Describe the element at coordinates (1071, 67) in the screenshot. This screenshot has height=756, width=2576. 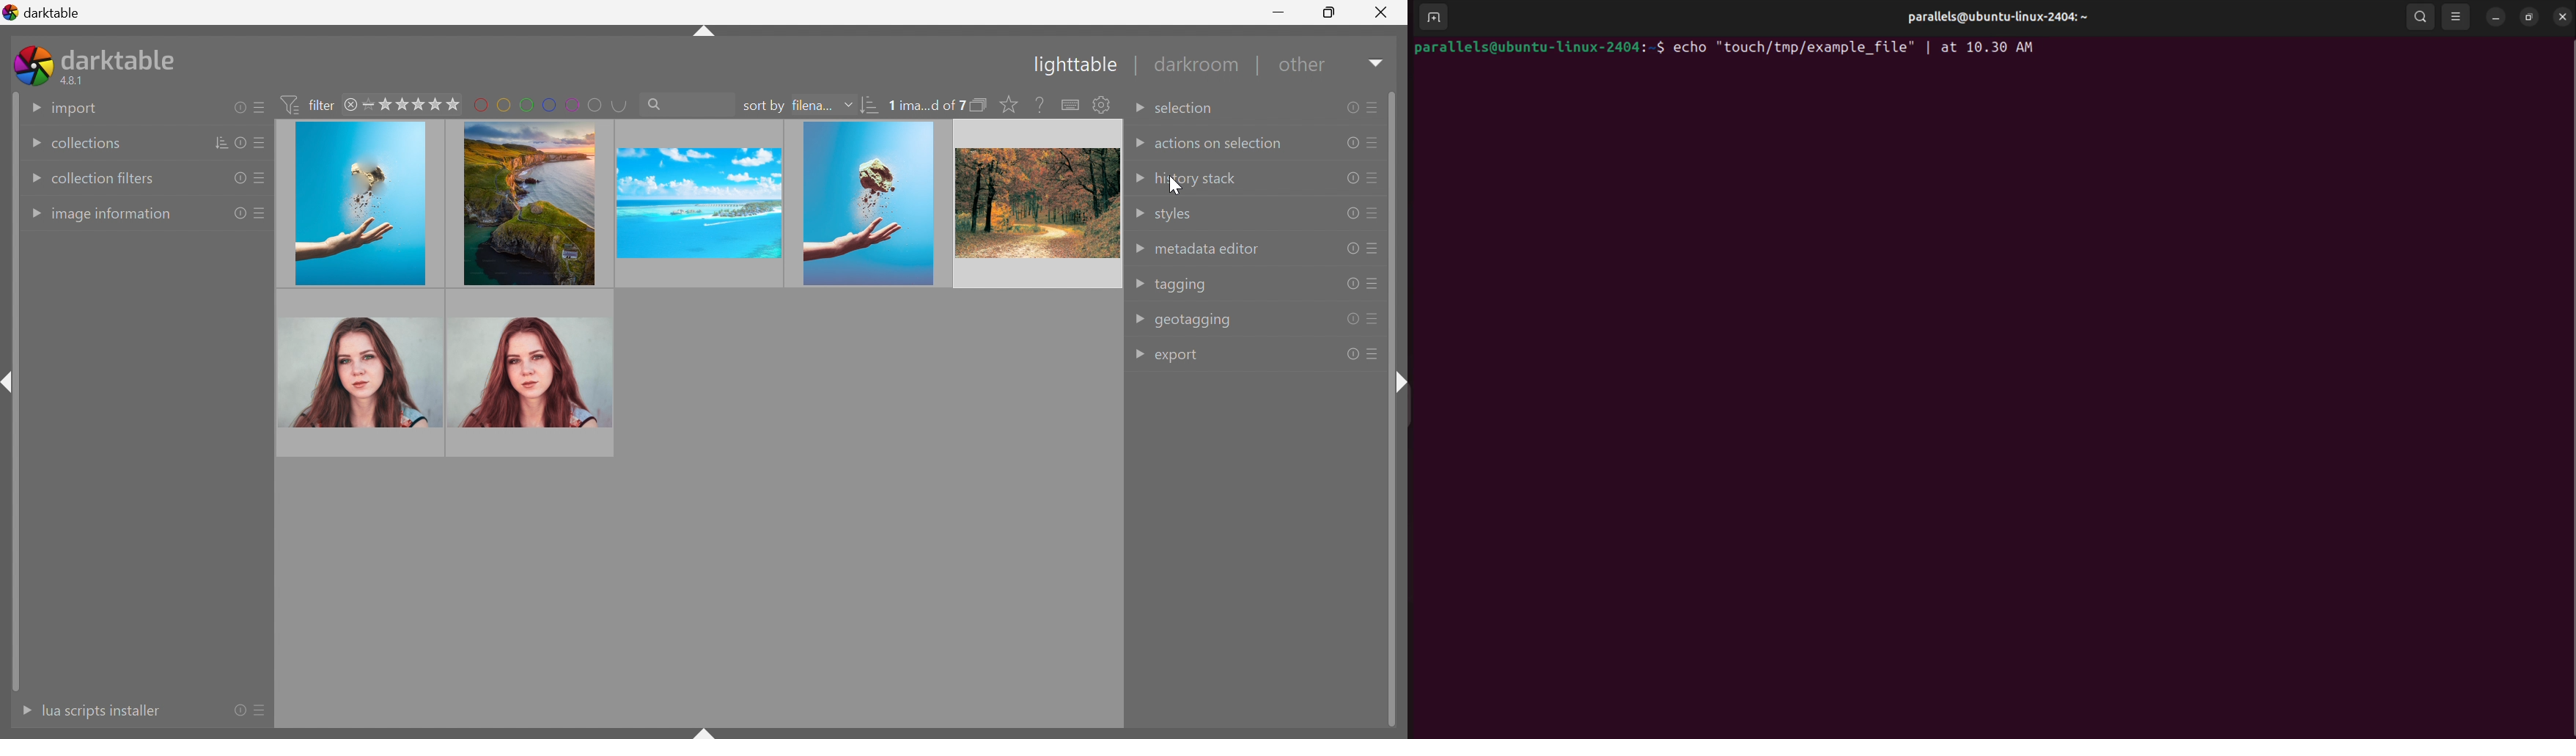
I see `Lighttable` at that location.